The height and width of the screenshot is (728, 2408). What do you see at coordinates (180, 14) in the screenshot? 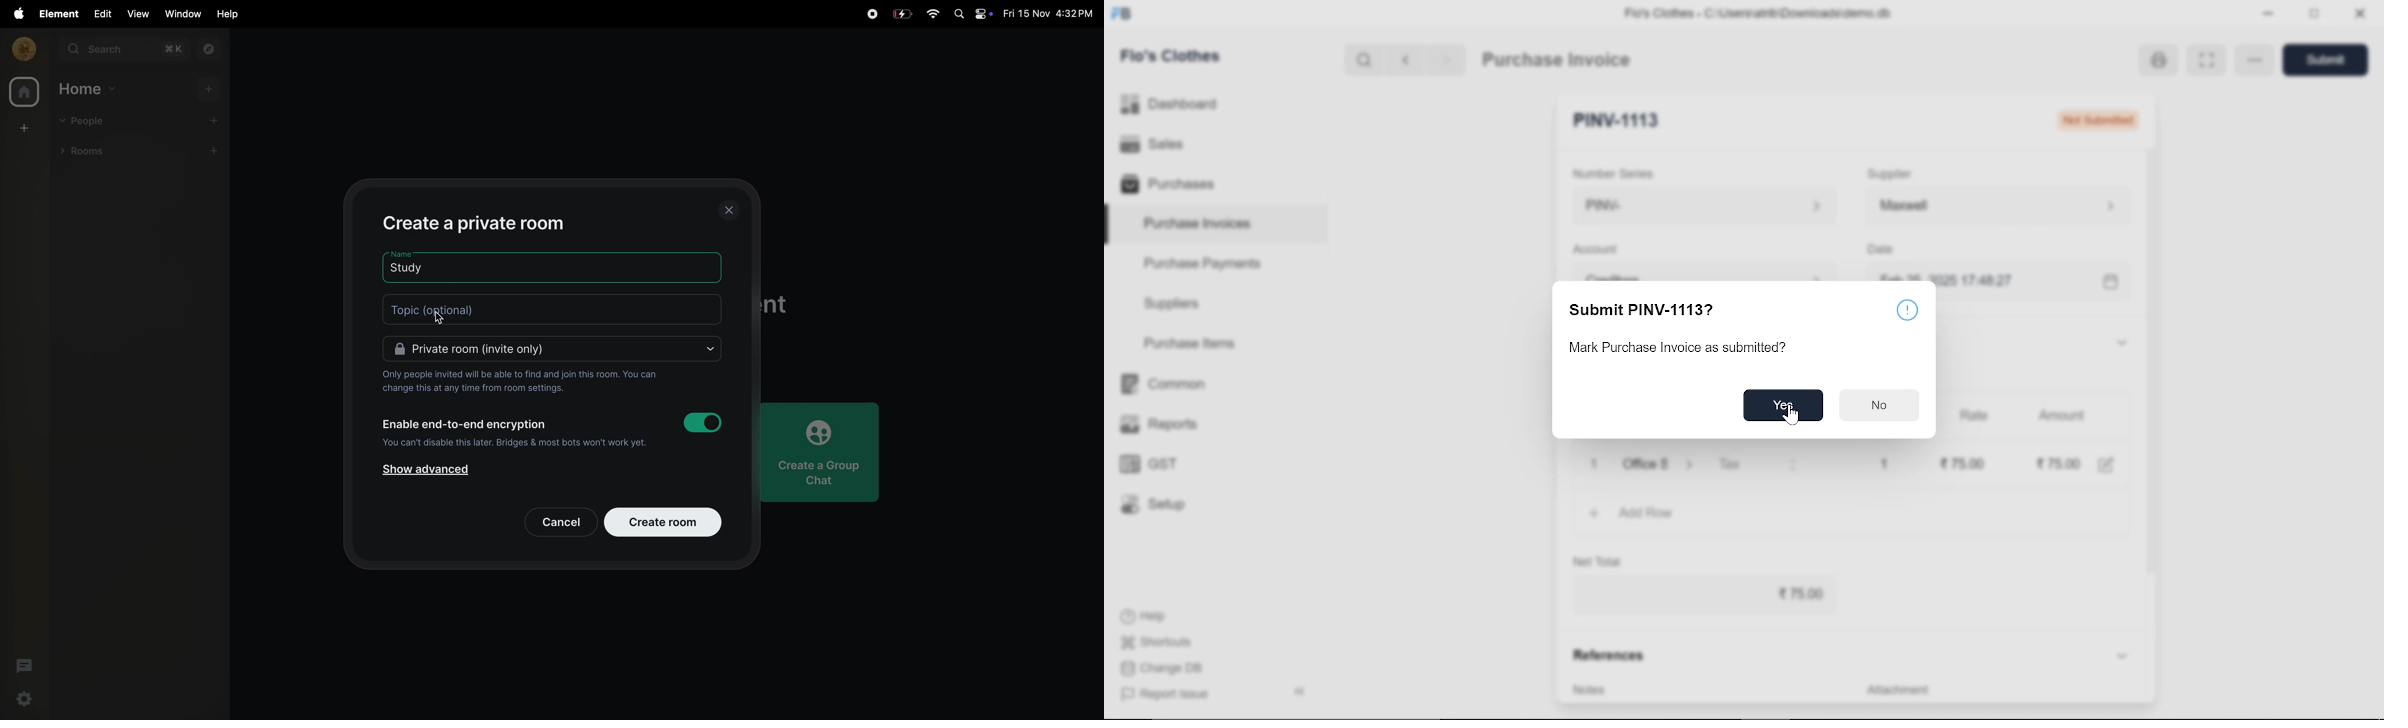
I see `window` at bounding box center [180, 14].